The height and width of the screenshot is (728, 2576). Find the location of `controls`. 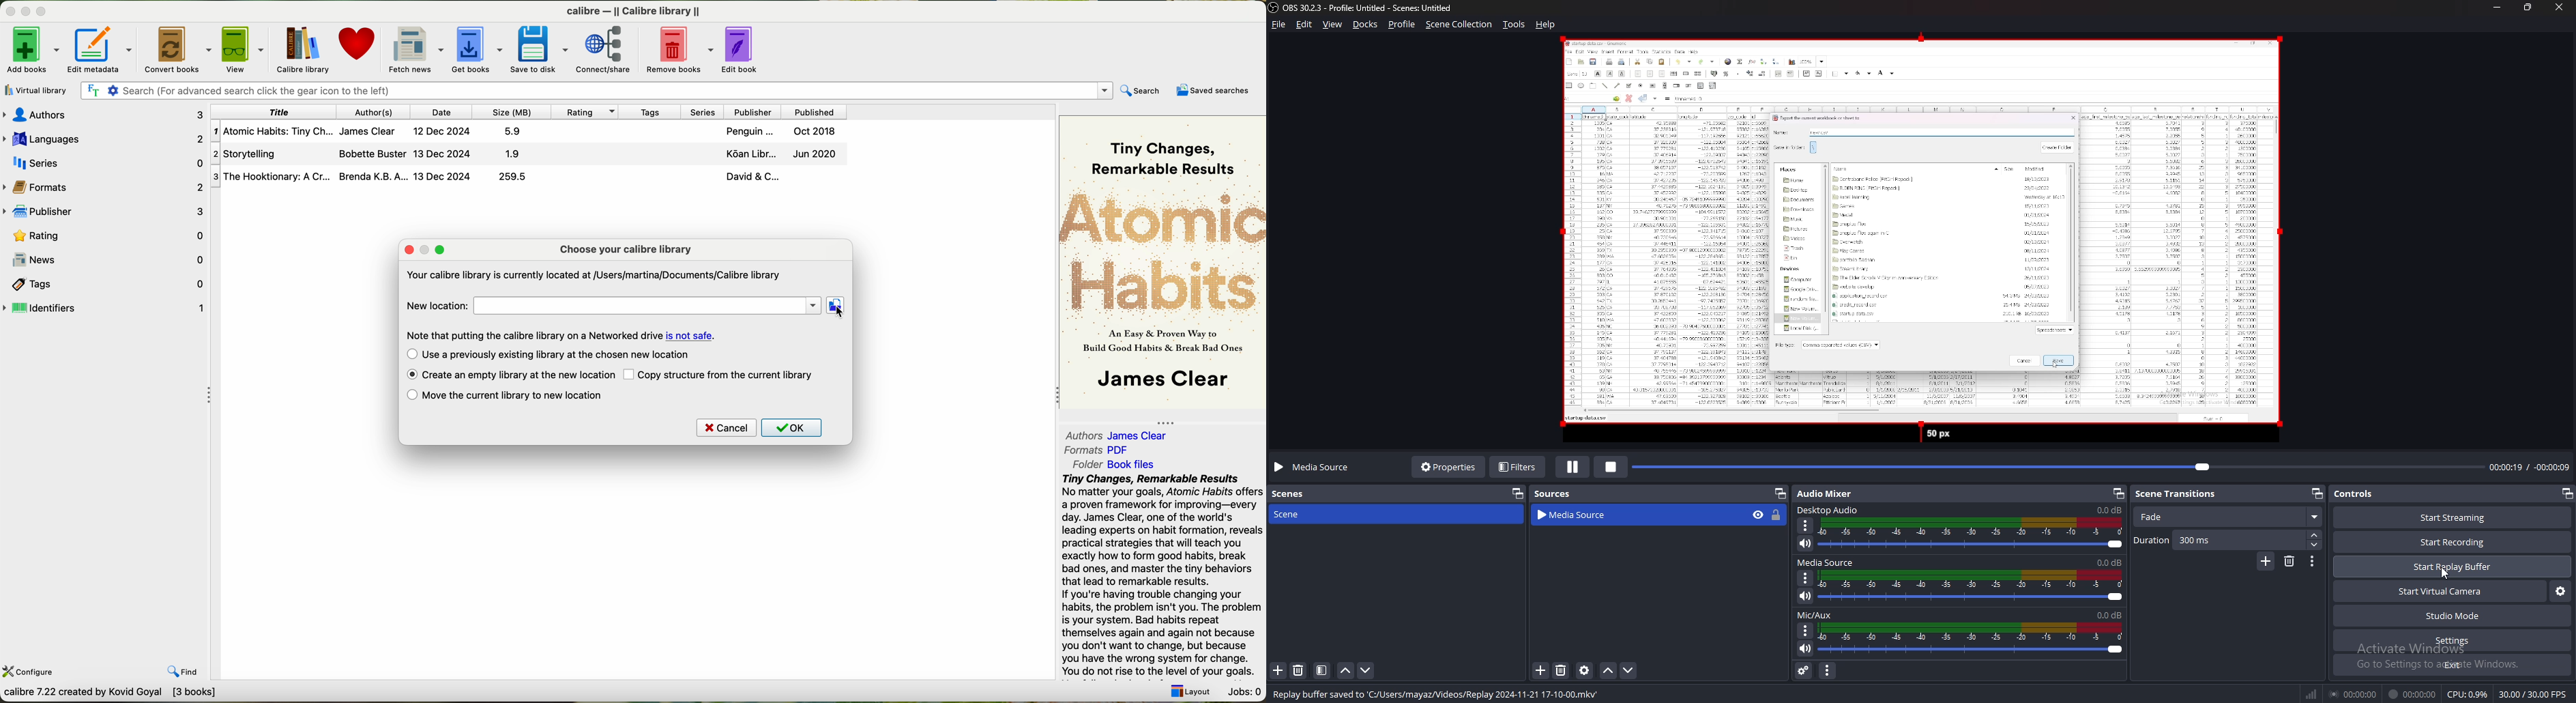

controls is located at coordinates (2358, 493).